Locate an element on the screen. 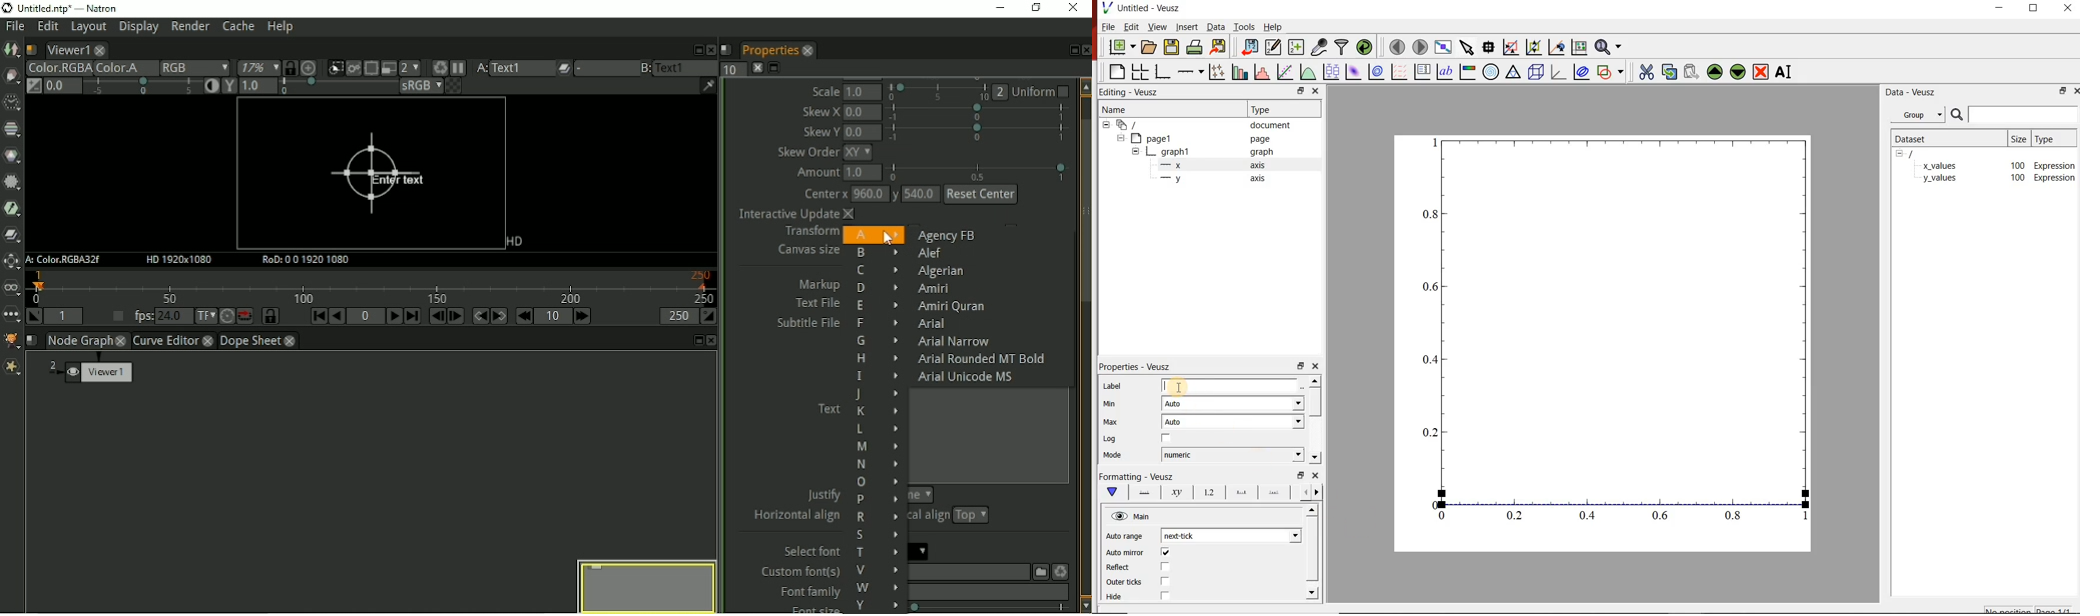 Image resolution: width=2100 pixels, height=616 pixels. capture remote data is located at coordinates (1319, 46).